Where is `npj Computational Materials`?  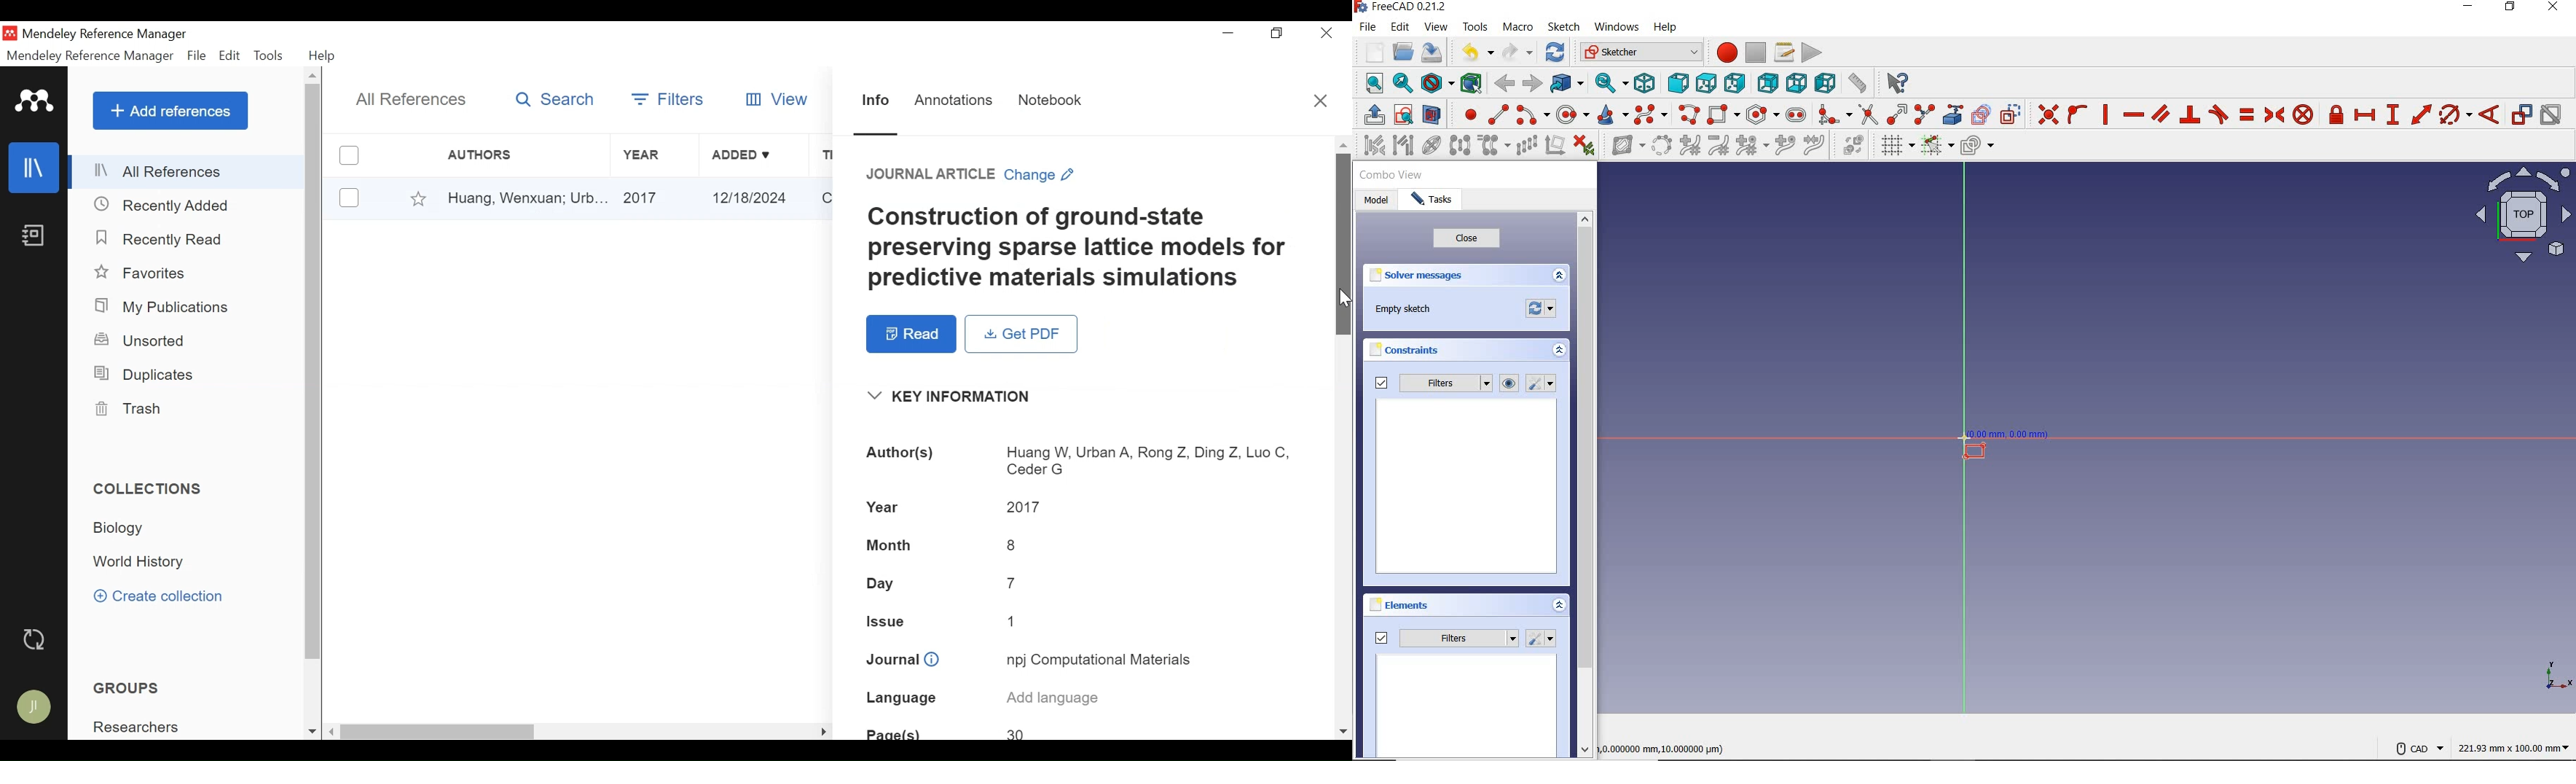 npj Computational Materials is located at coordinates (1104, 662).